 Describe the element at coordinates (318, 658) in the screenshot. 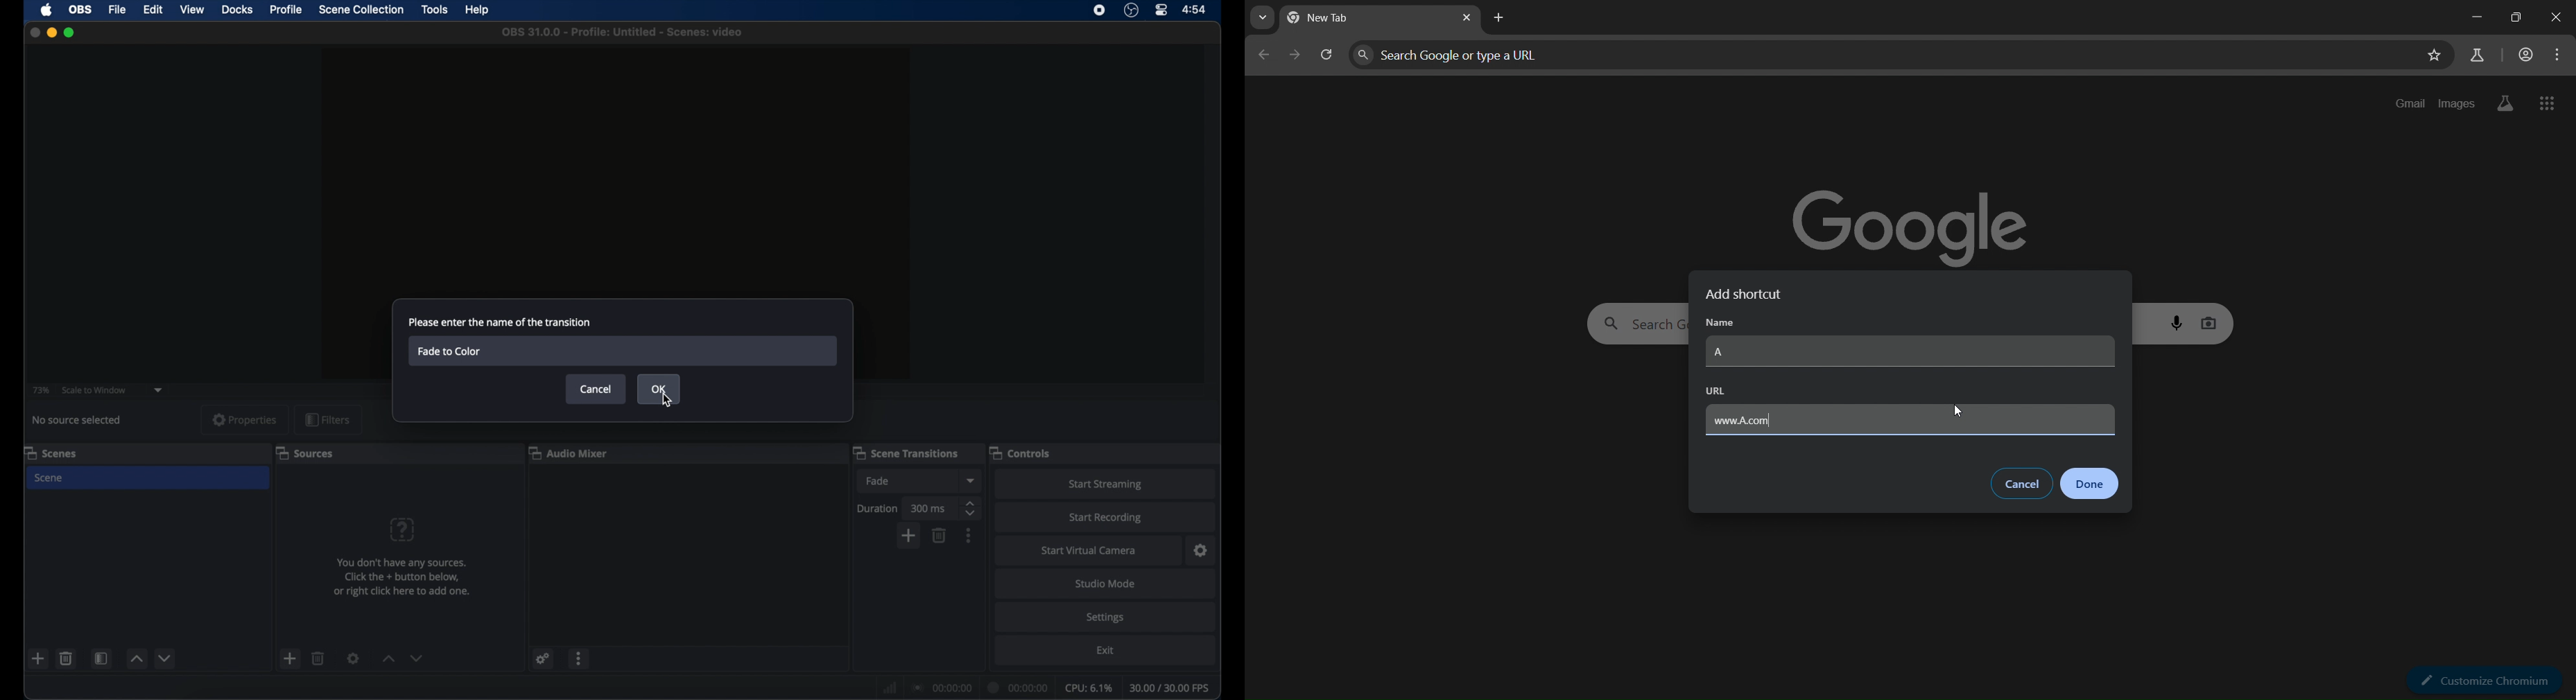

I see `delete` at that location.